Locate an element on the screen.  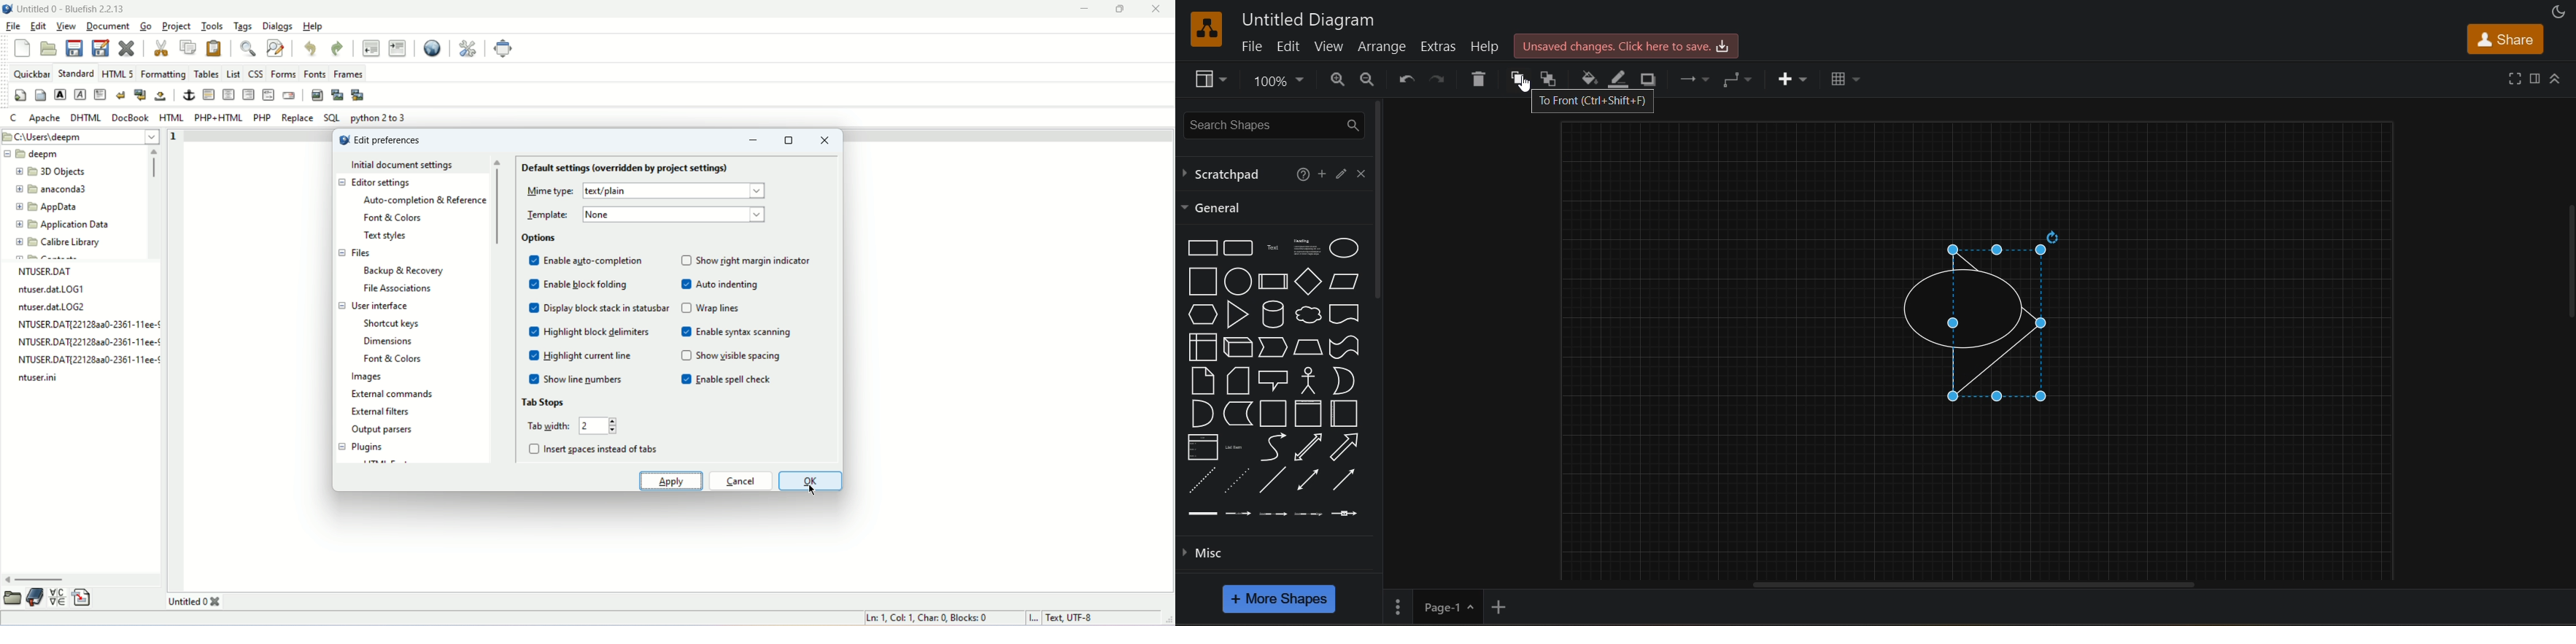
3D Objects is located at coordinates (65, 172).